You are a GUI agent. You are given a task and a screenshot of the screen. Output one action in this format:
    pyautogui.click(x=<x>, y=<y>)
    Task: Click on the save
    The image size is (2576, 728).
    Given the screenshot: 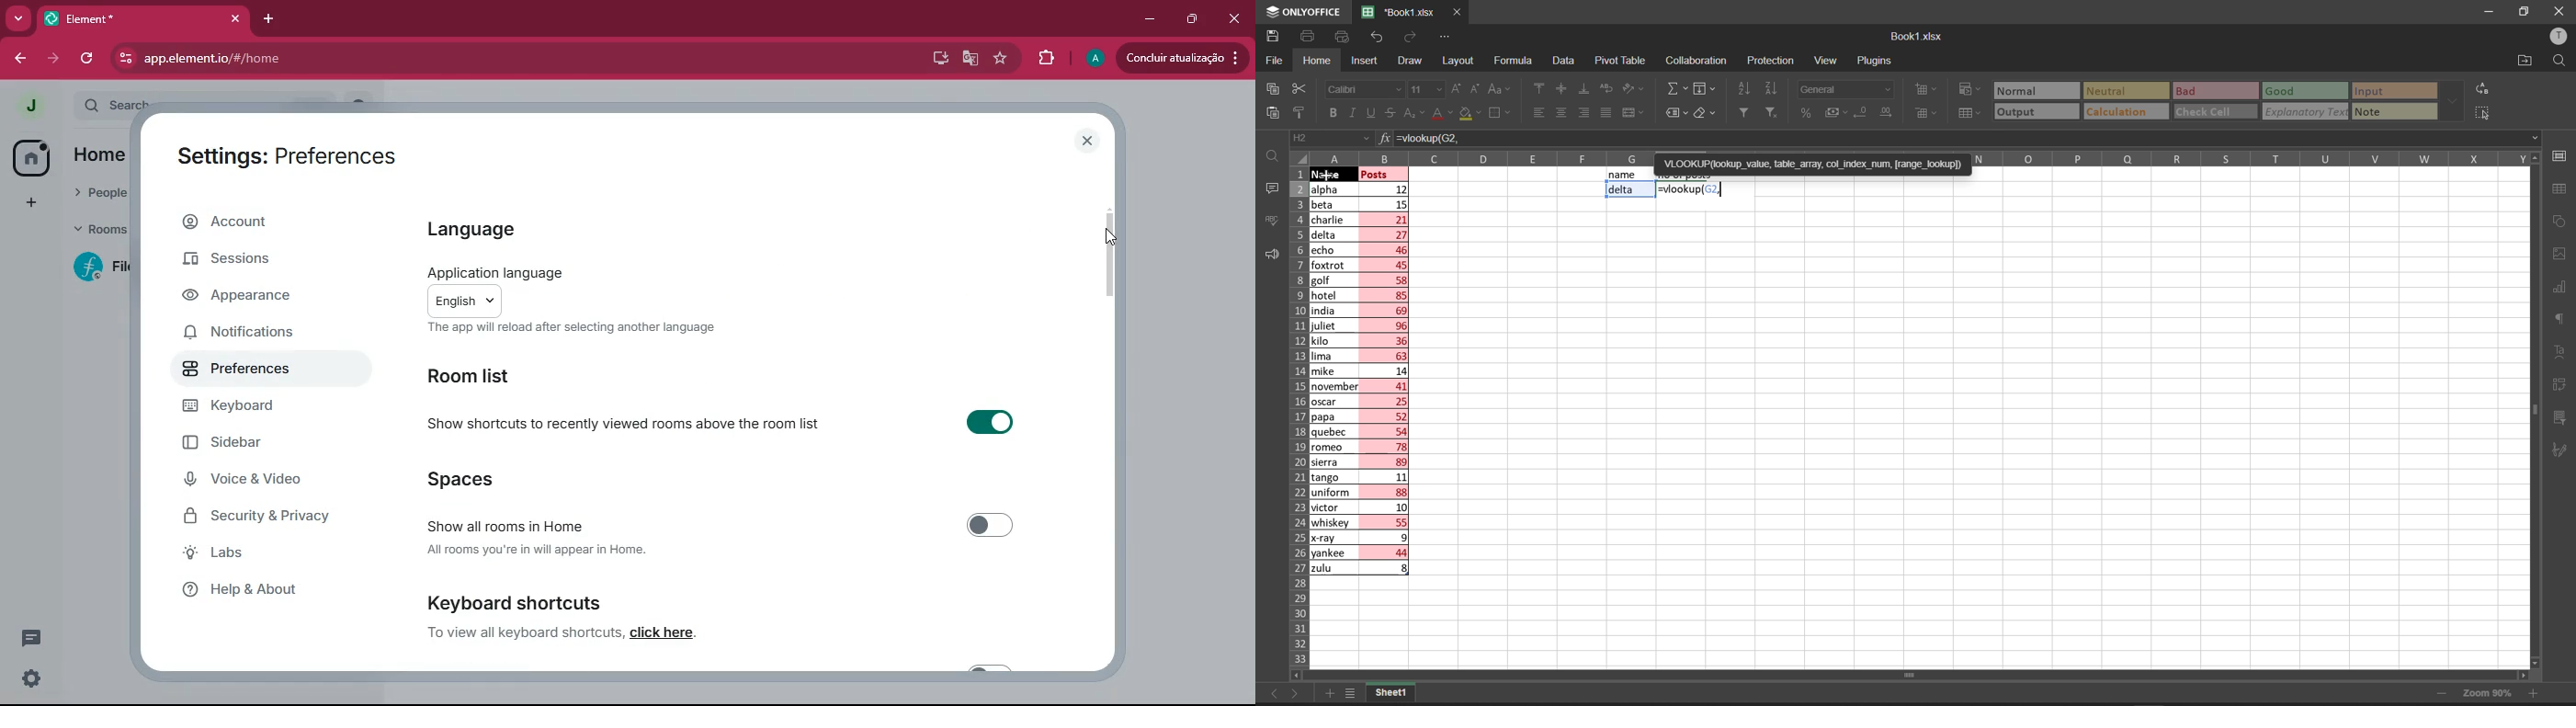 What is the action you would take?
    pyautogui.click(x=1272, y=36)
    